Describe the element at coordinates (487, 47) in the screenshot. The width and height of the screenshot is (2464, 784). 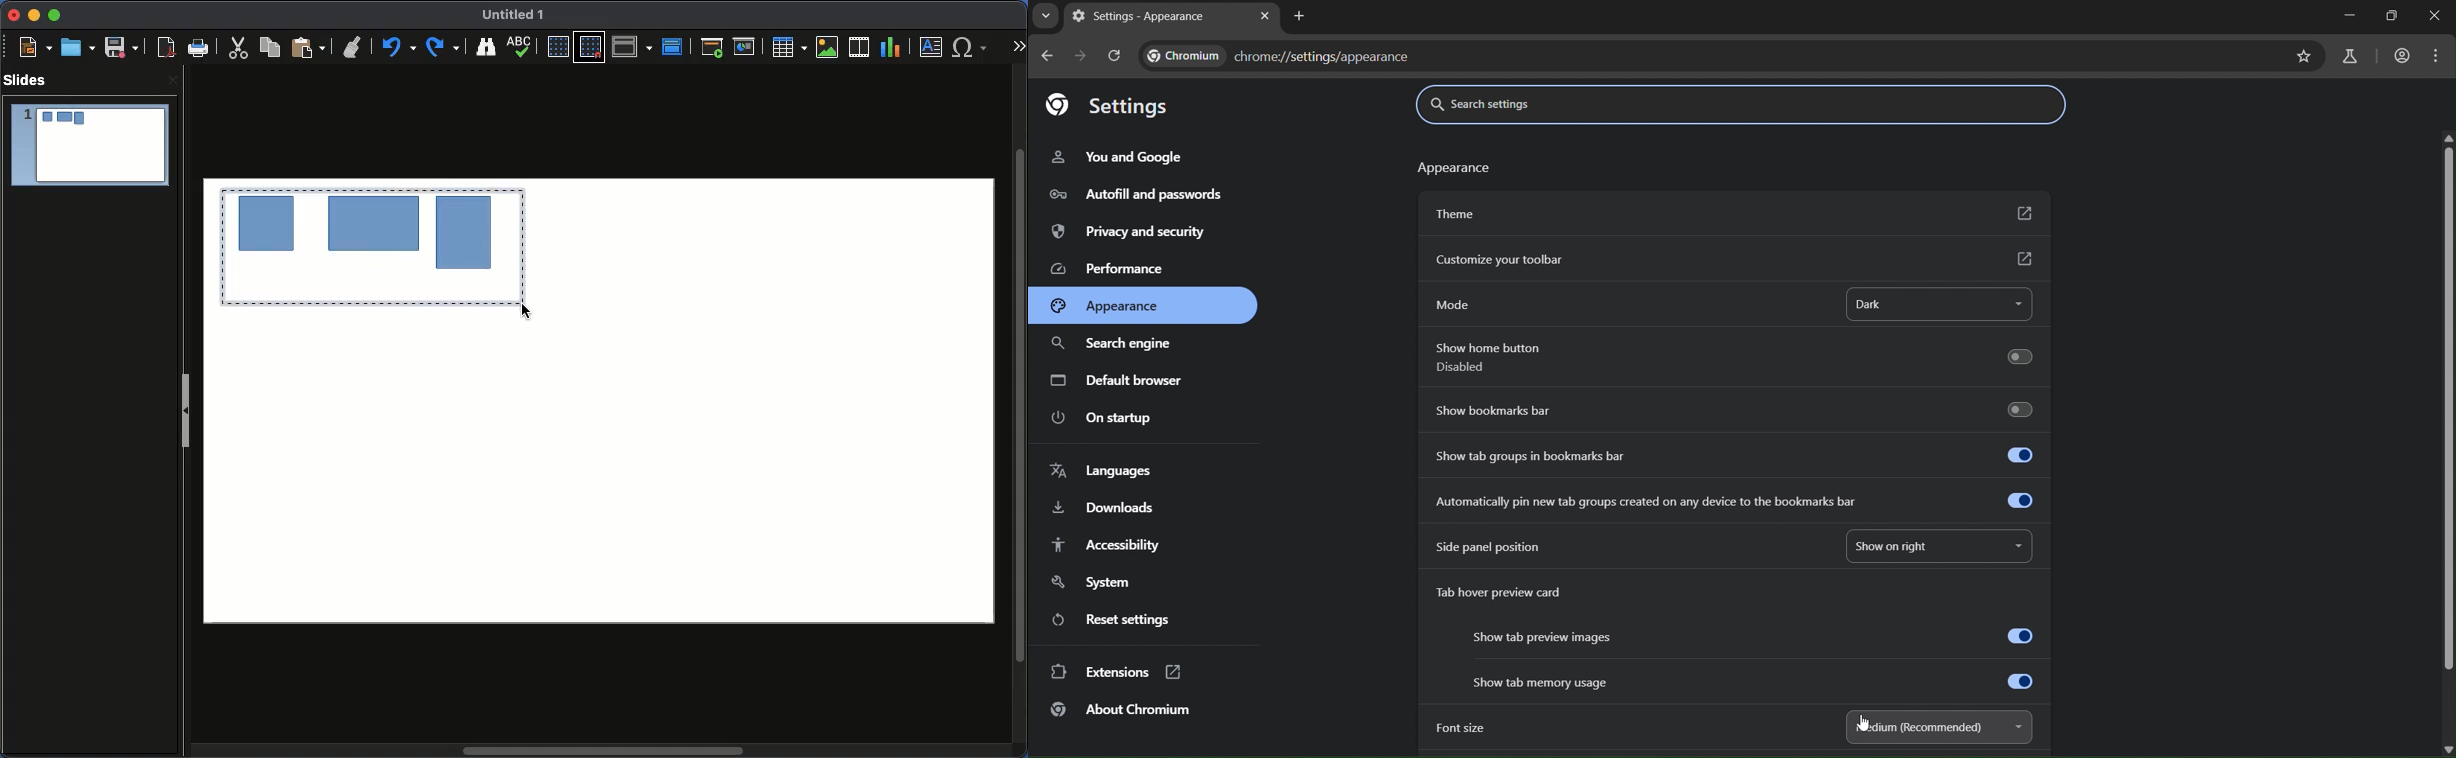
I see `Finder` at that location.